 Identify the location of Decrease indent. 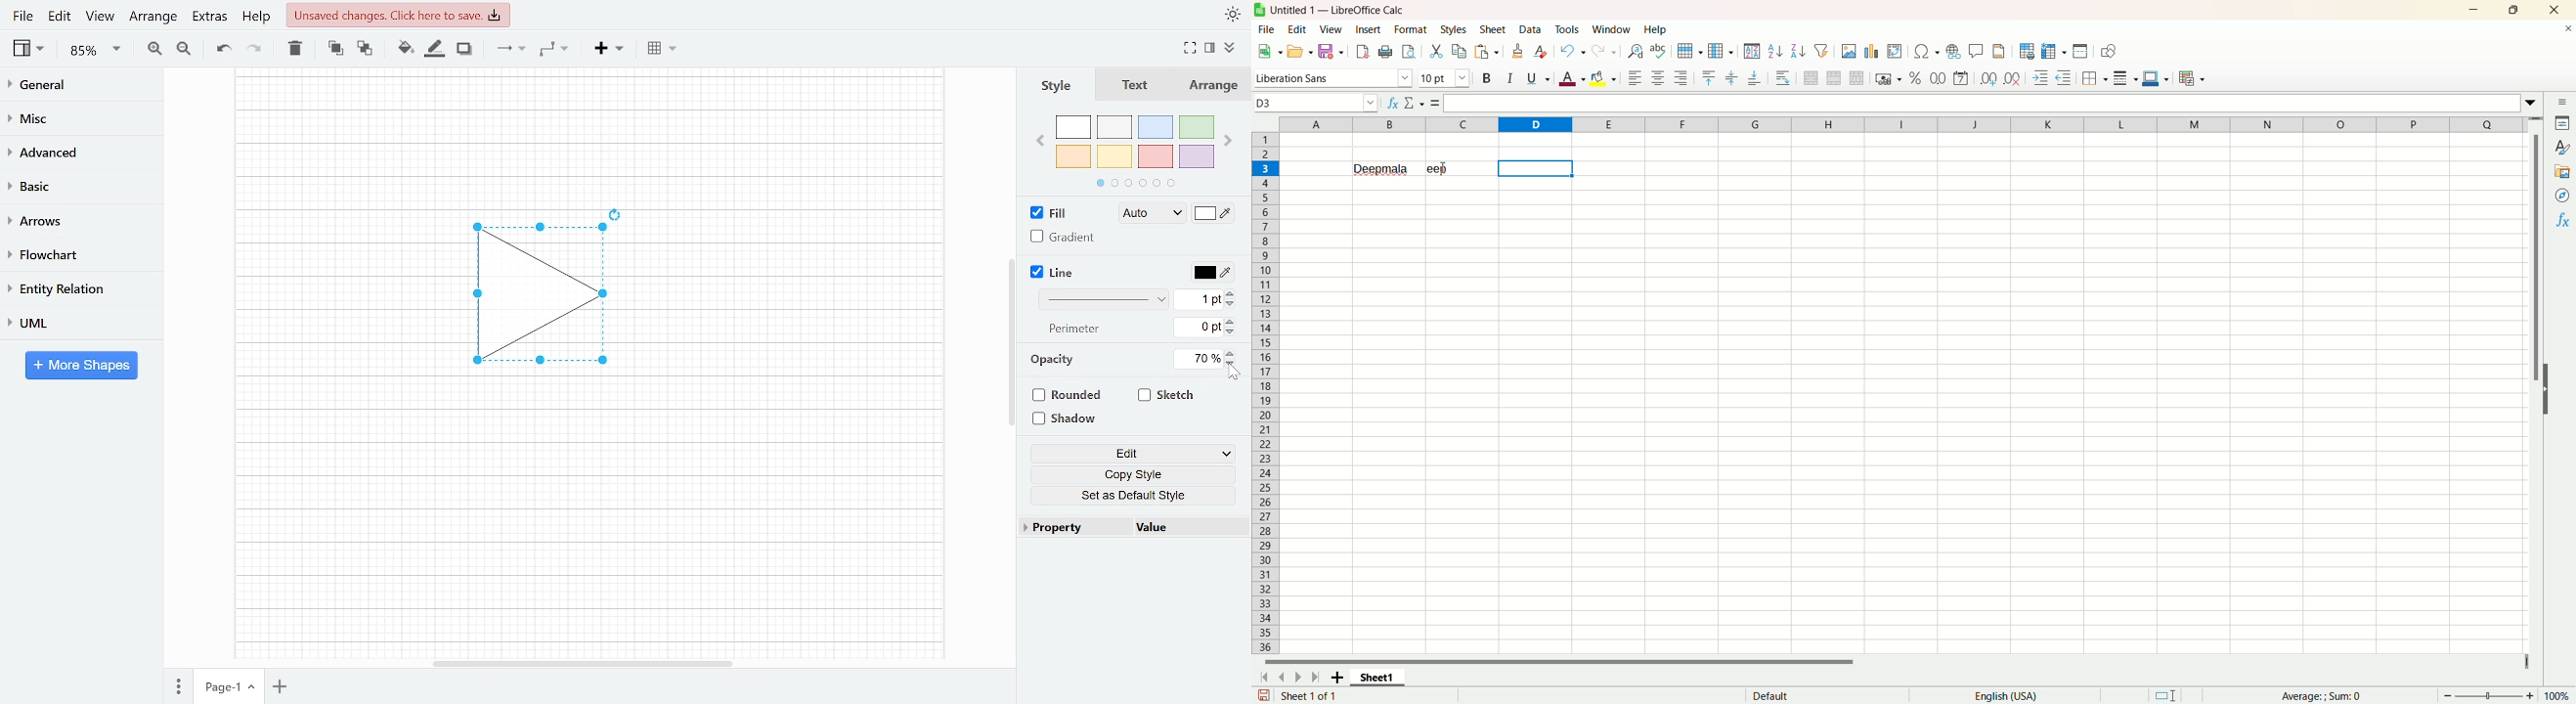
(2064, 77).